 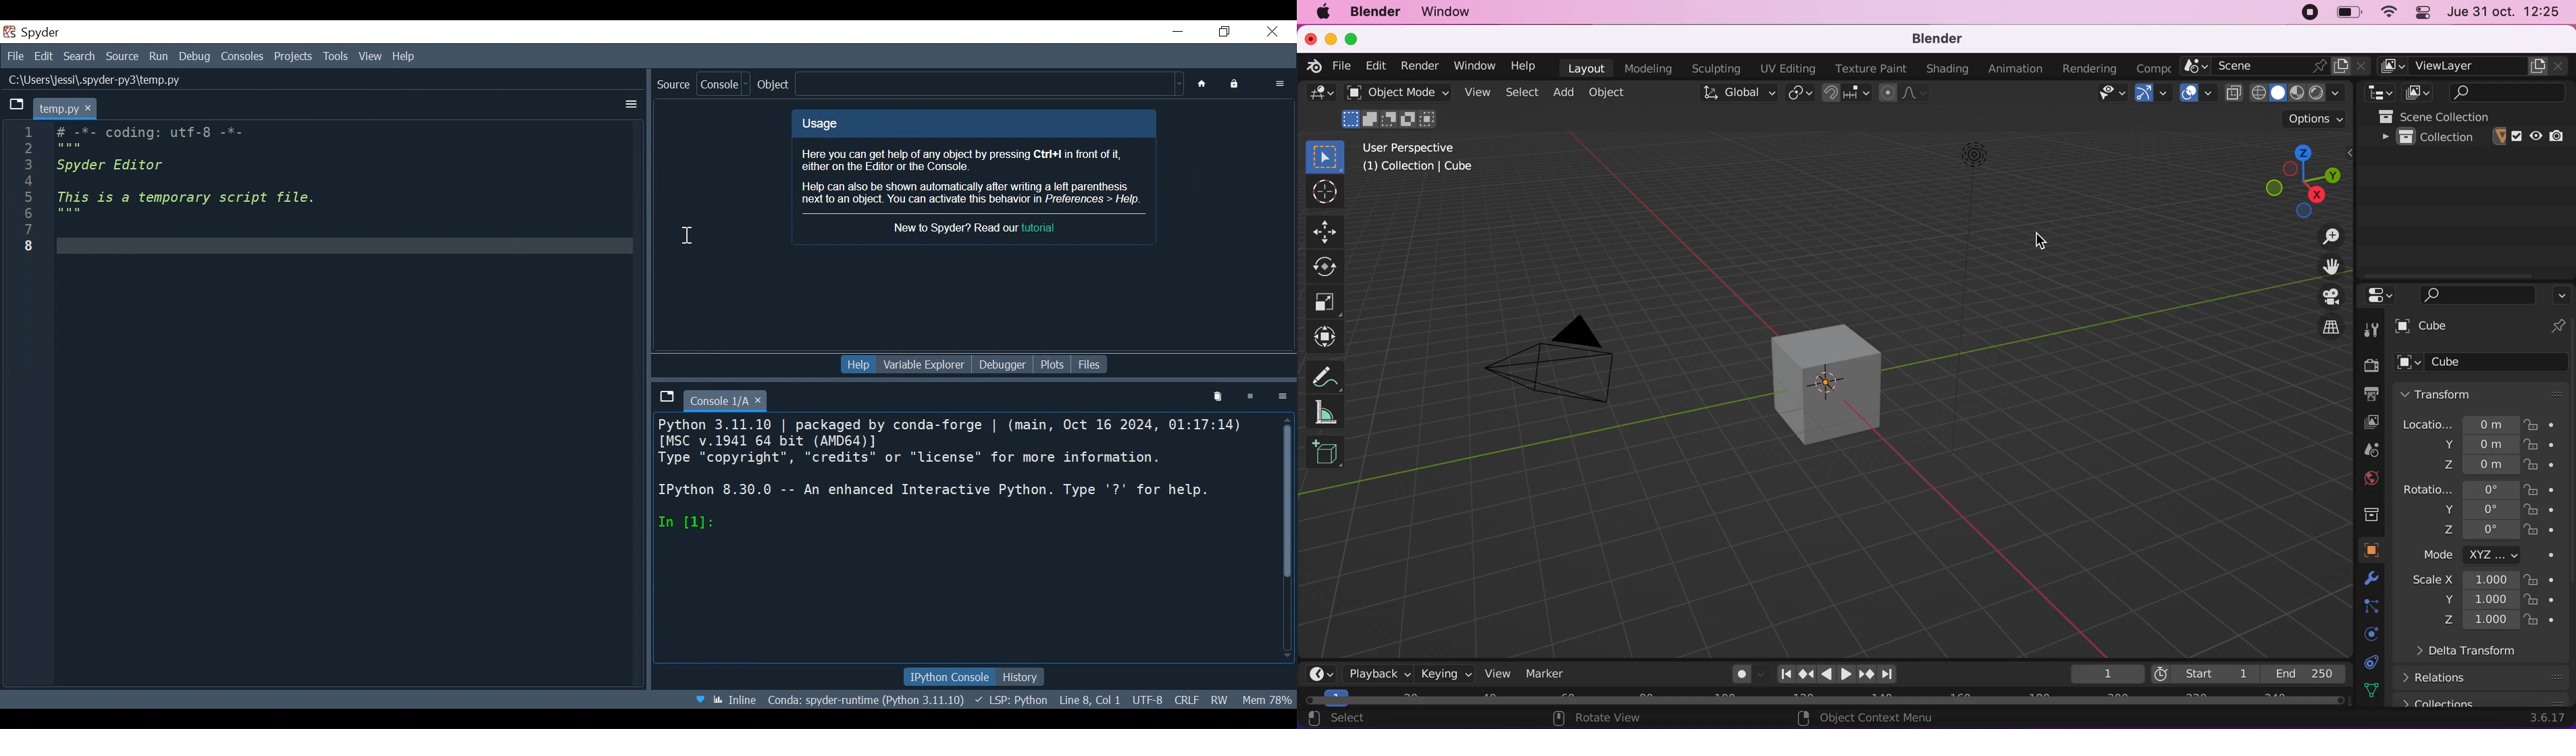 What do you see at coordinates (2475, 137) in the screenshot?
I see `collection` at bounding box center [2475, 137].